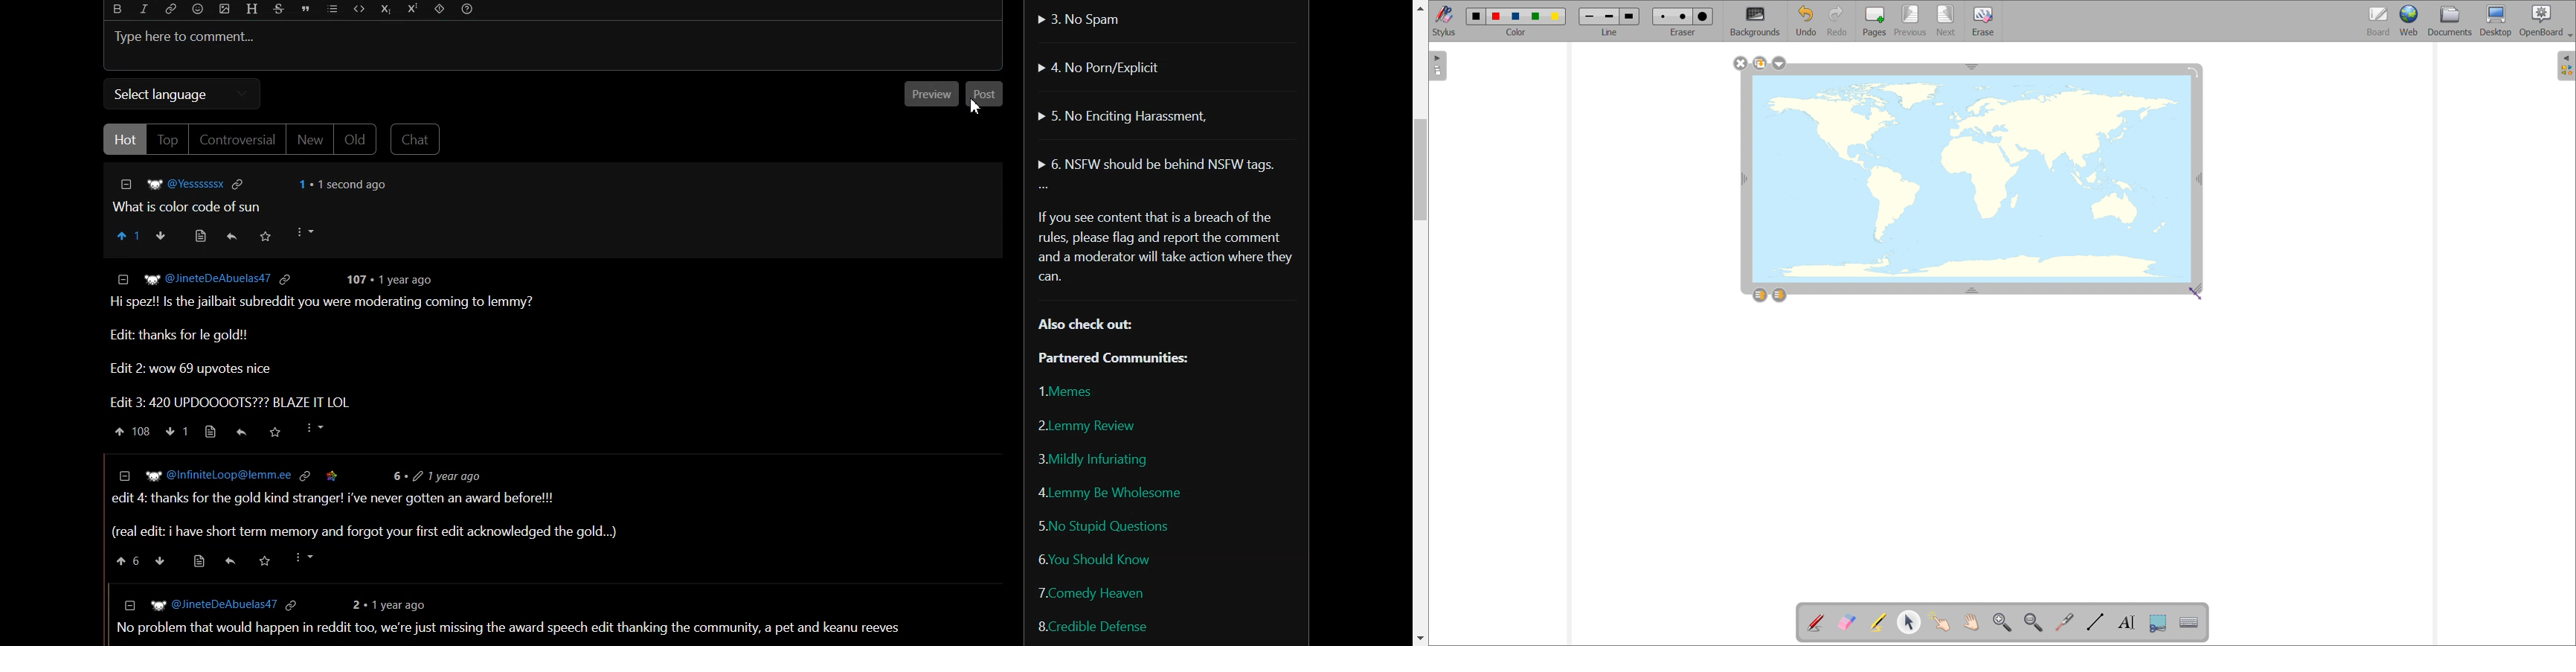 This screenshot has width=2576, height=672. I want to click on layer up, so click(1760, 294).